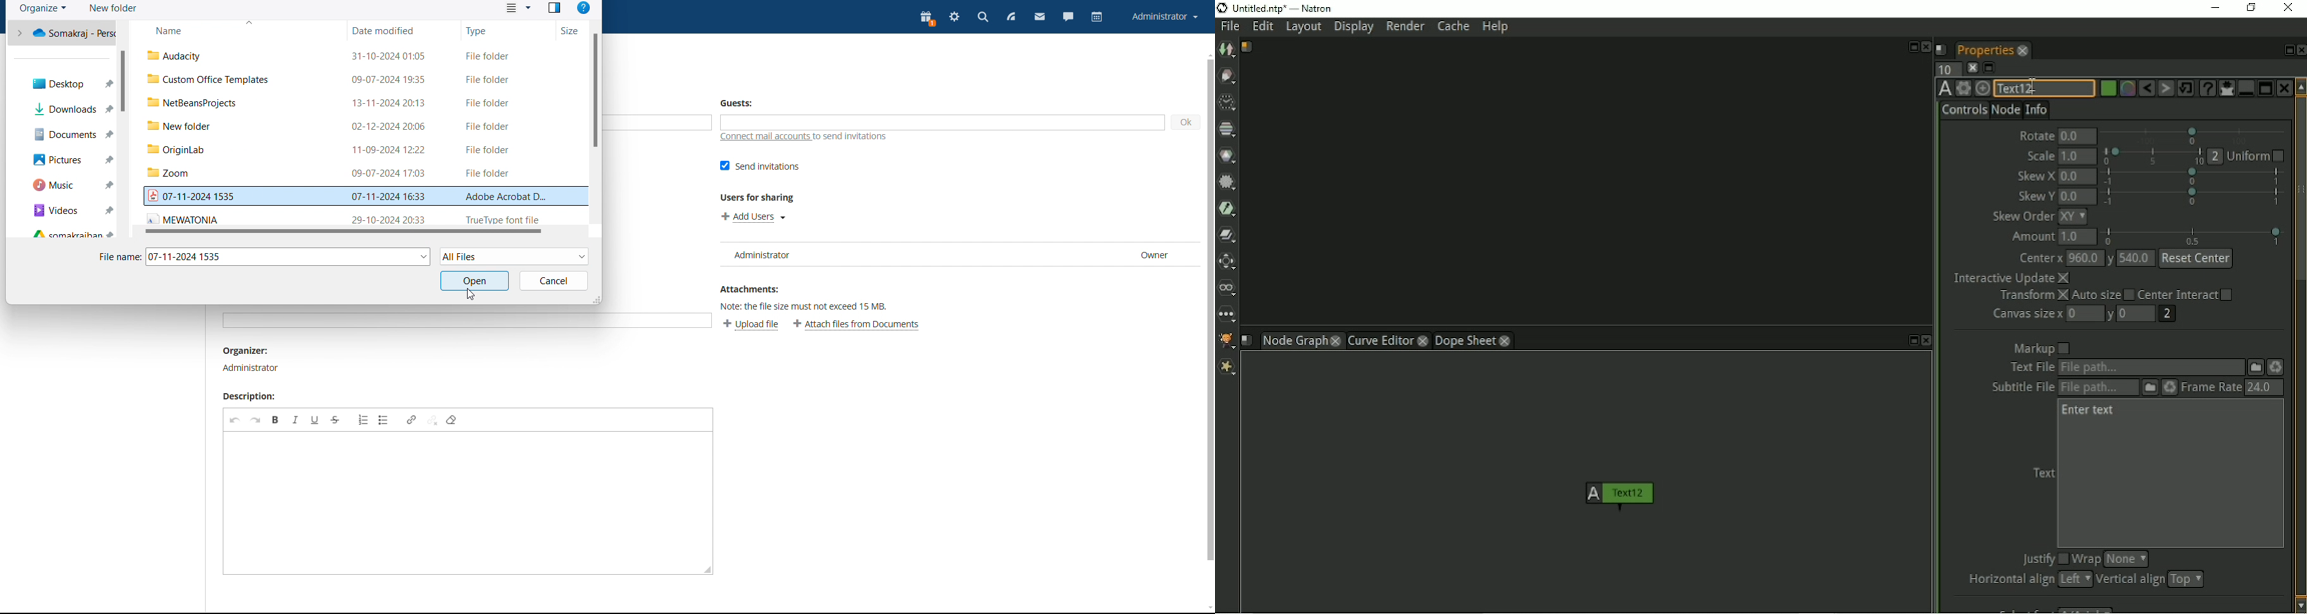 The image size is (2324, 616). Describe the element at coordinates (73, 209) in the screenshot. I see `` at that location.